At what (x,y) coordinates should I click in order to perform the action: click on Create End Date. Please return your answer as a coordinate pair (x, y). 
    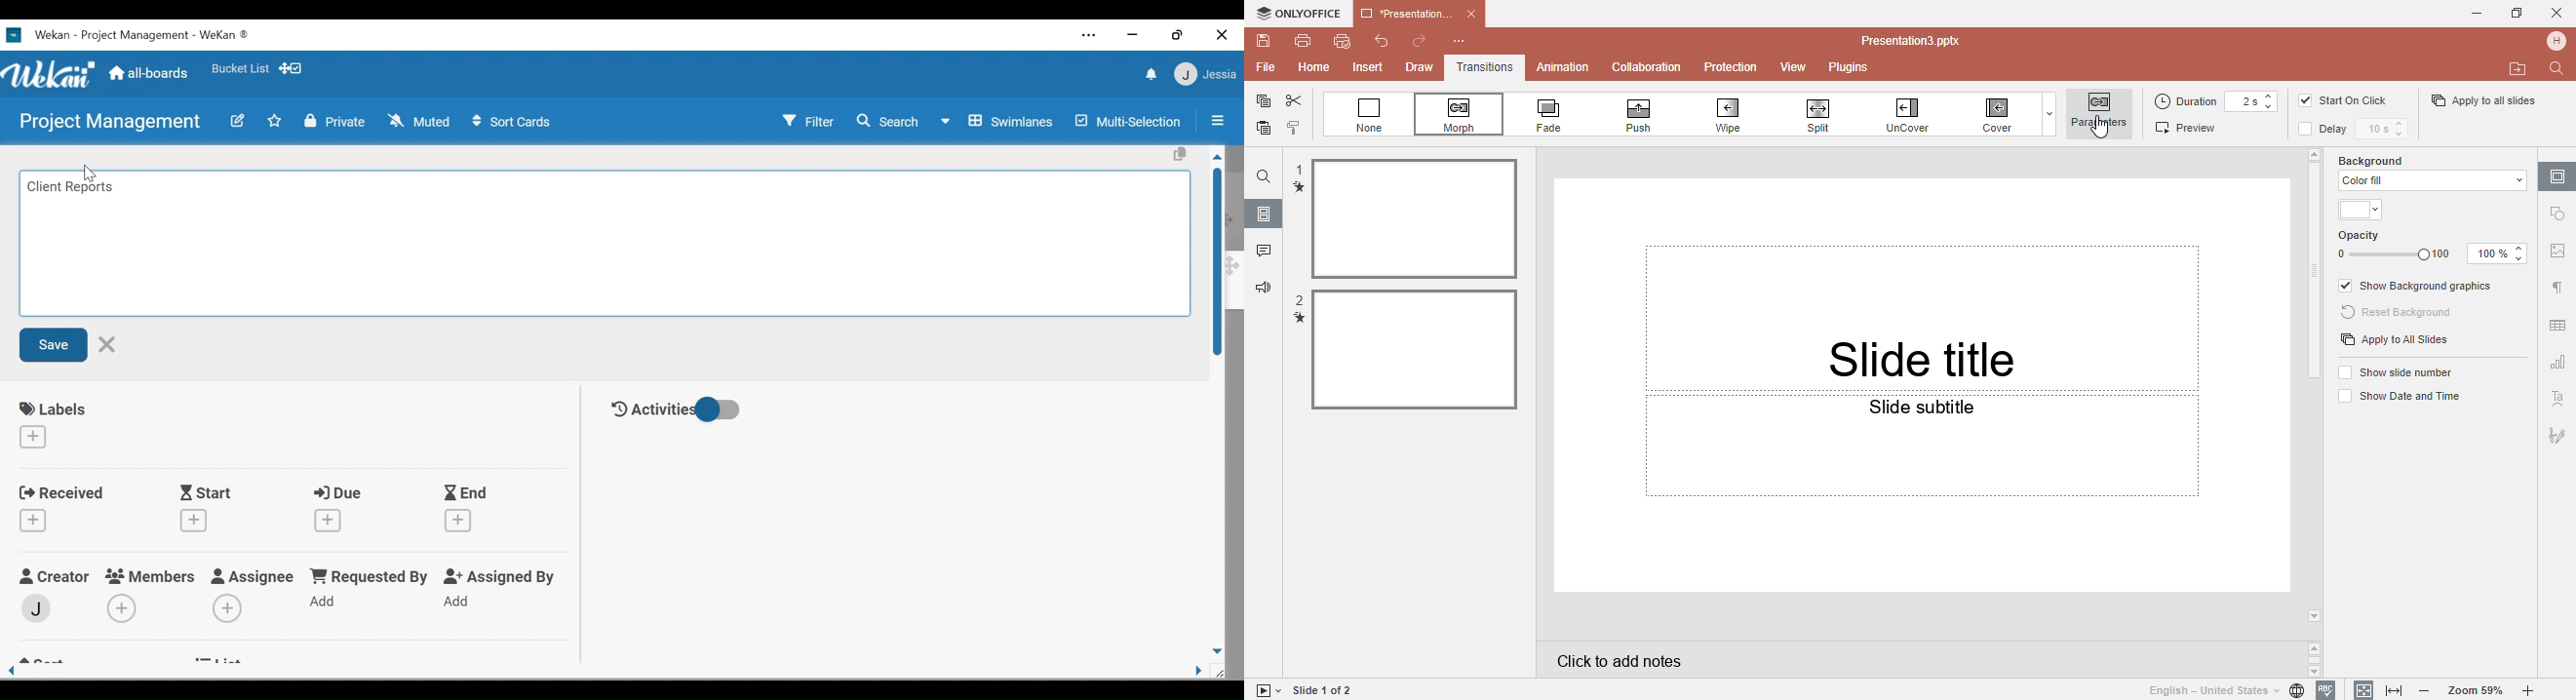
    Looking at the image, I should click on (458, 520).